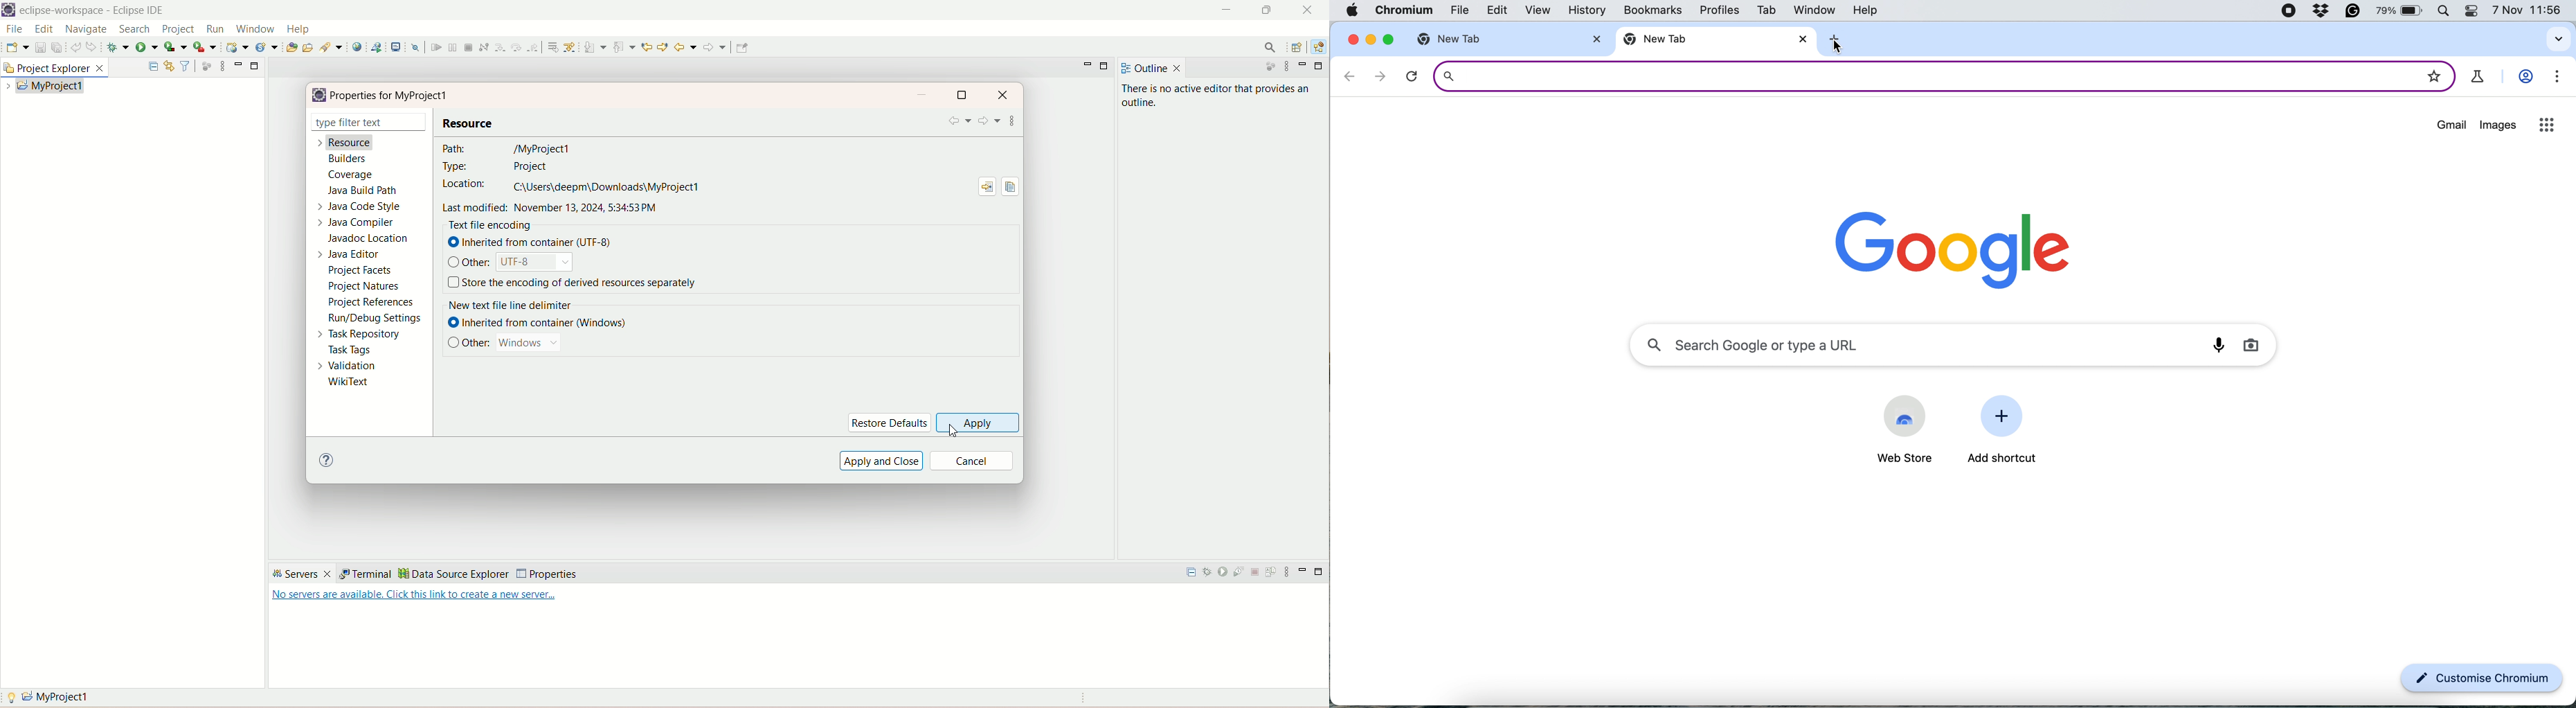 The image size is (2576, 728). I want to click on cursor, so click(951, 433).